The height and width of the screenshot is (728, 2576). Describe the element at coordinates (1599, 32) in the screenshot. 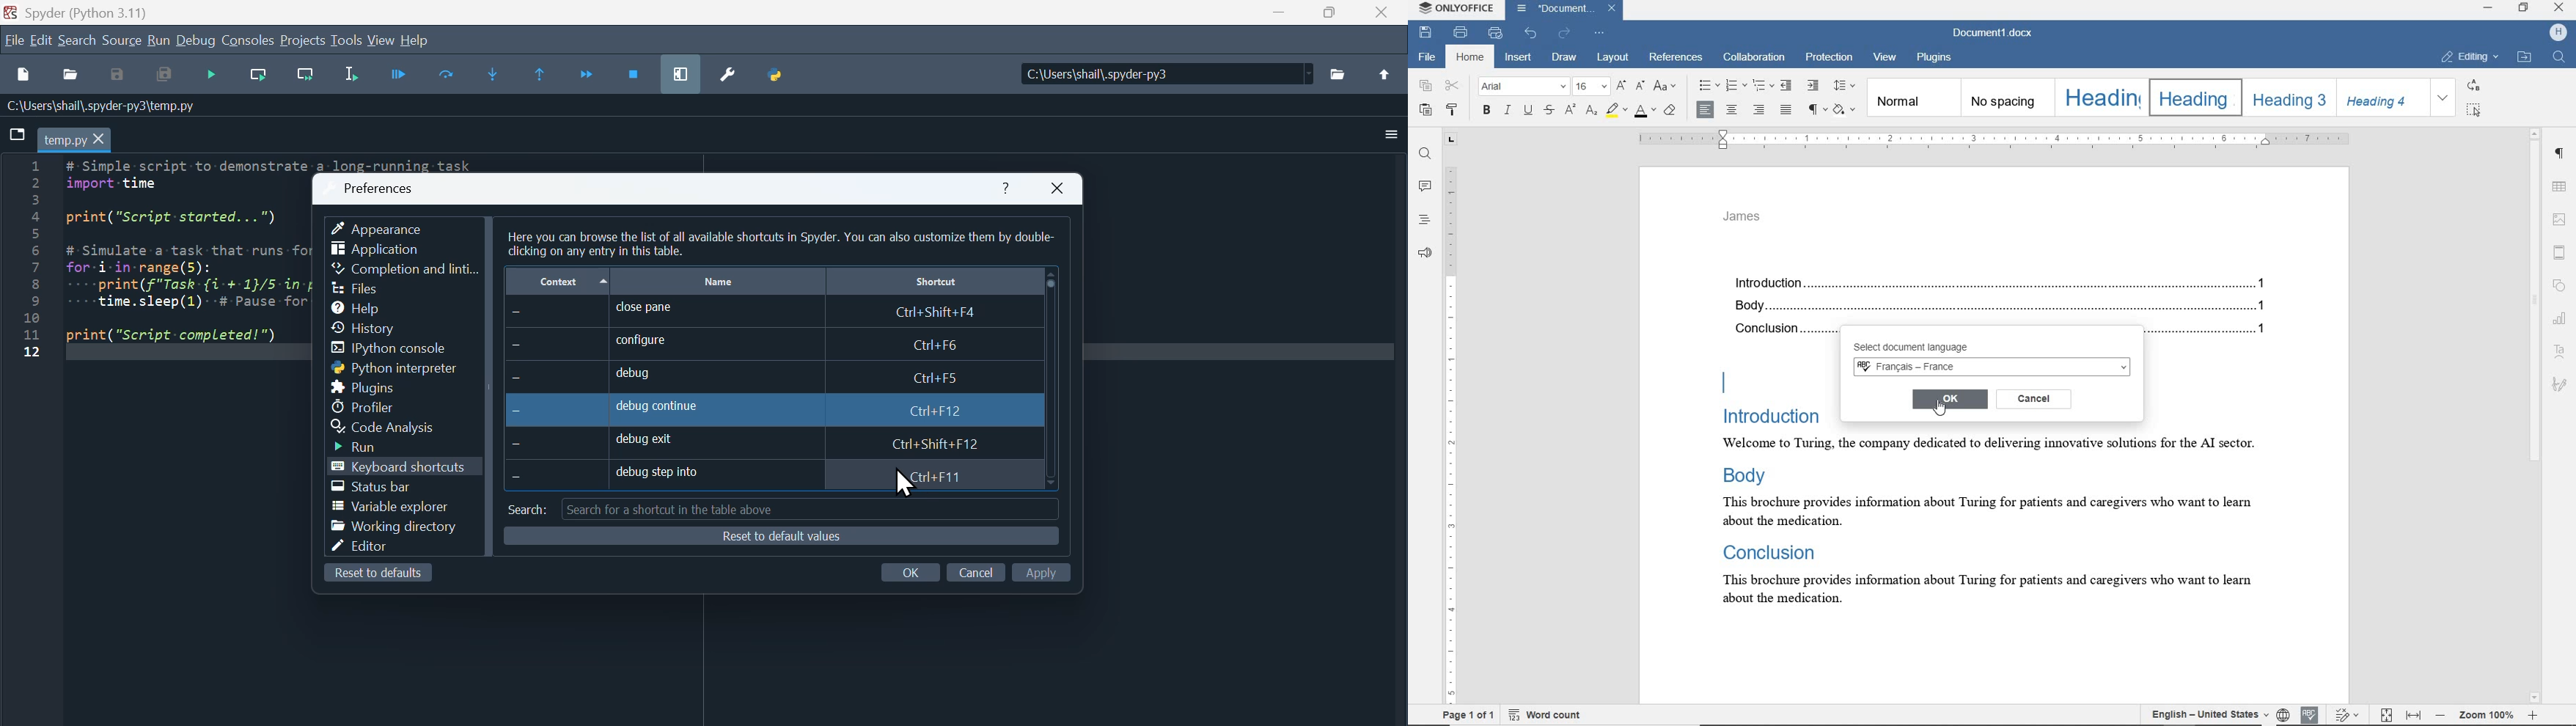

I see `customize quick access toolbar` at that location.